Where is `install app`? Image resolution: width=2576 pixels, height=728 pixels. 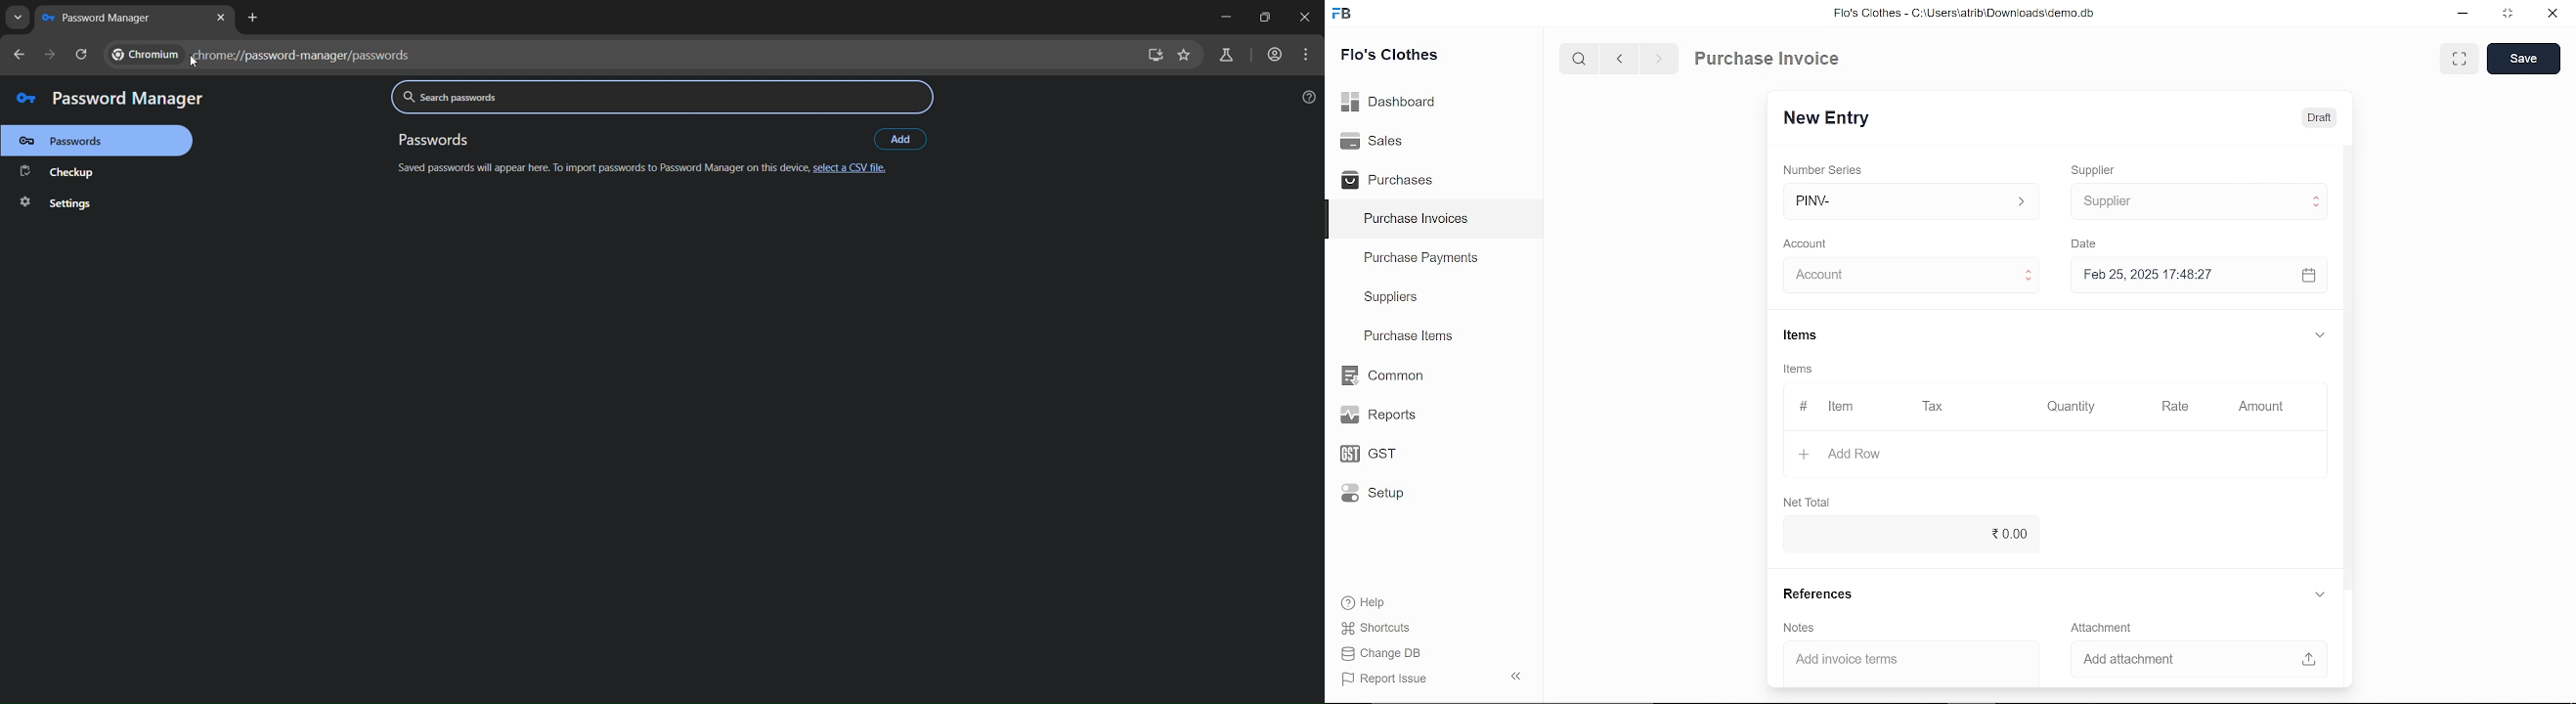 install app is located at coordinates (1154, 55).